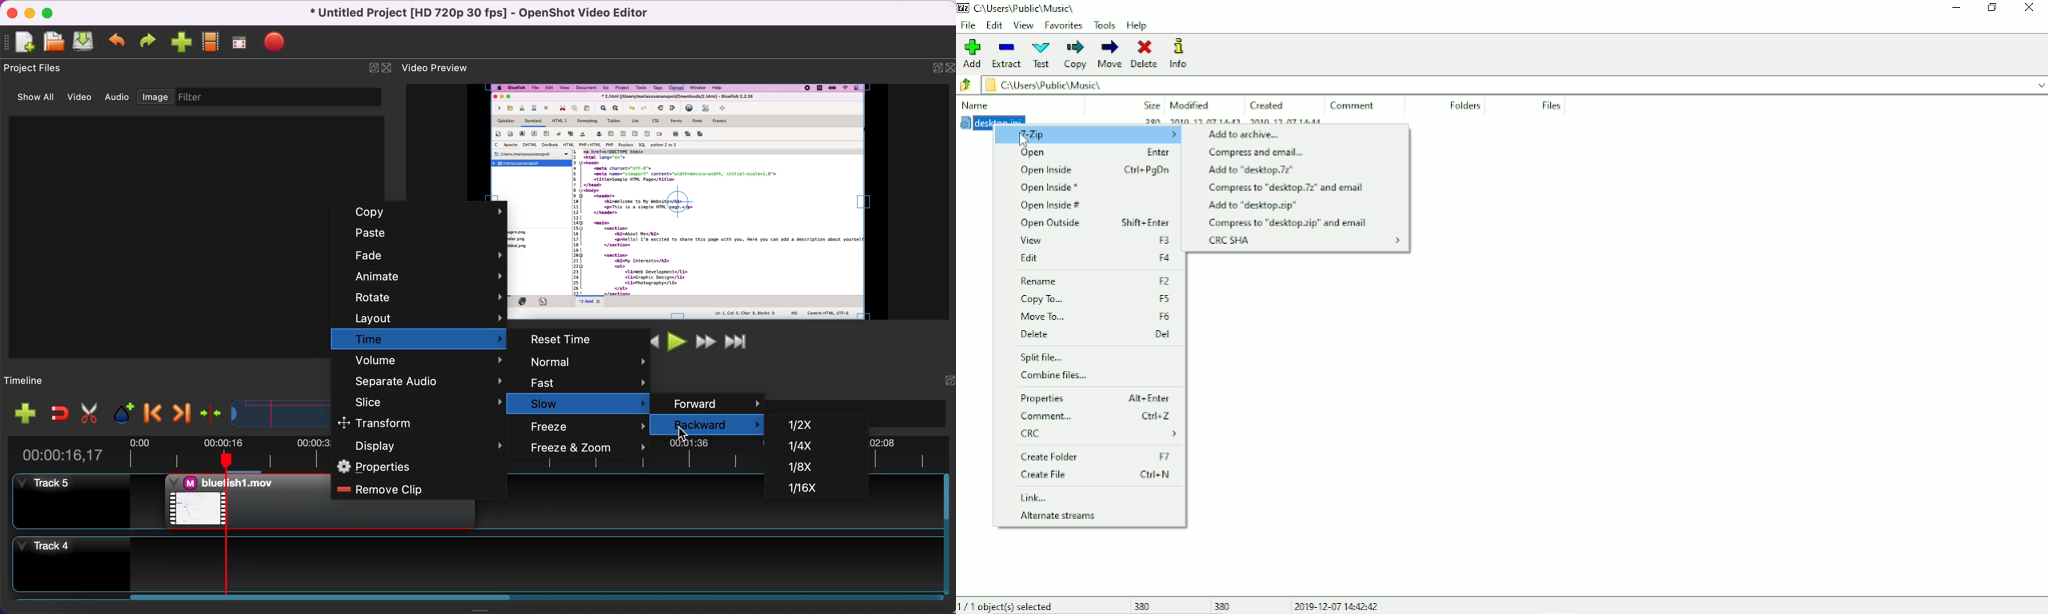 The height and width of the screenshot is (616, 2072). Describe the element at coordinates (711, 424) in the screenshot. I see `backward` at that location.